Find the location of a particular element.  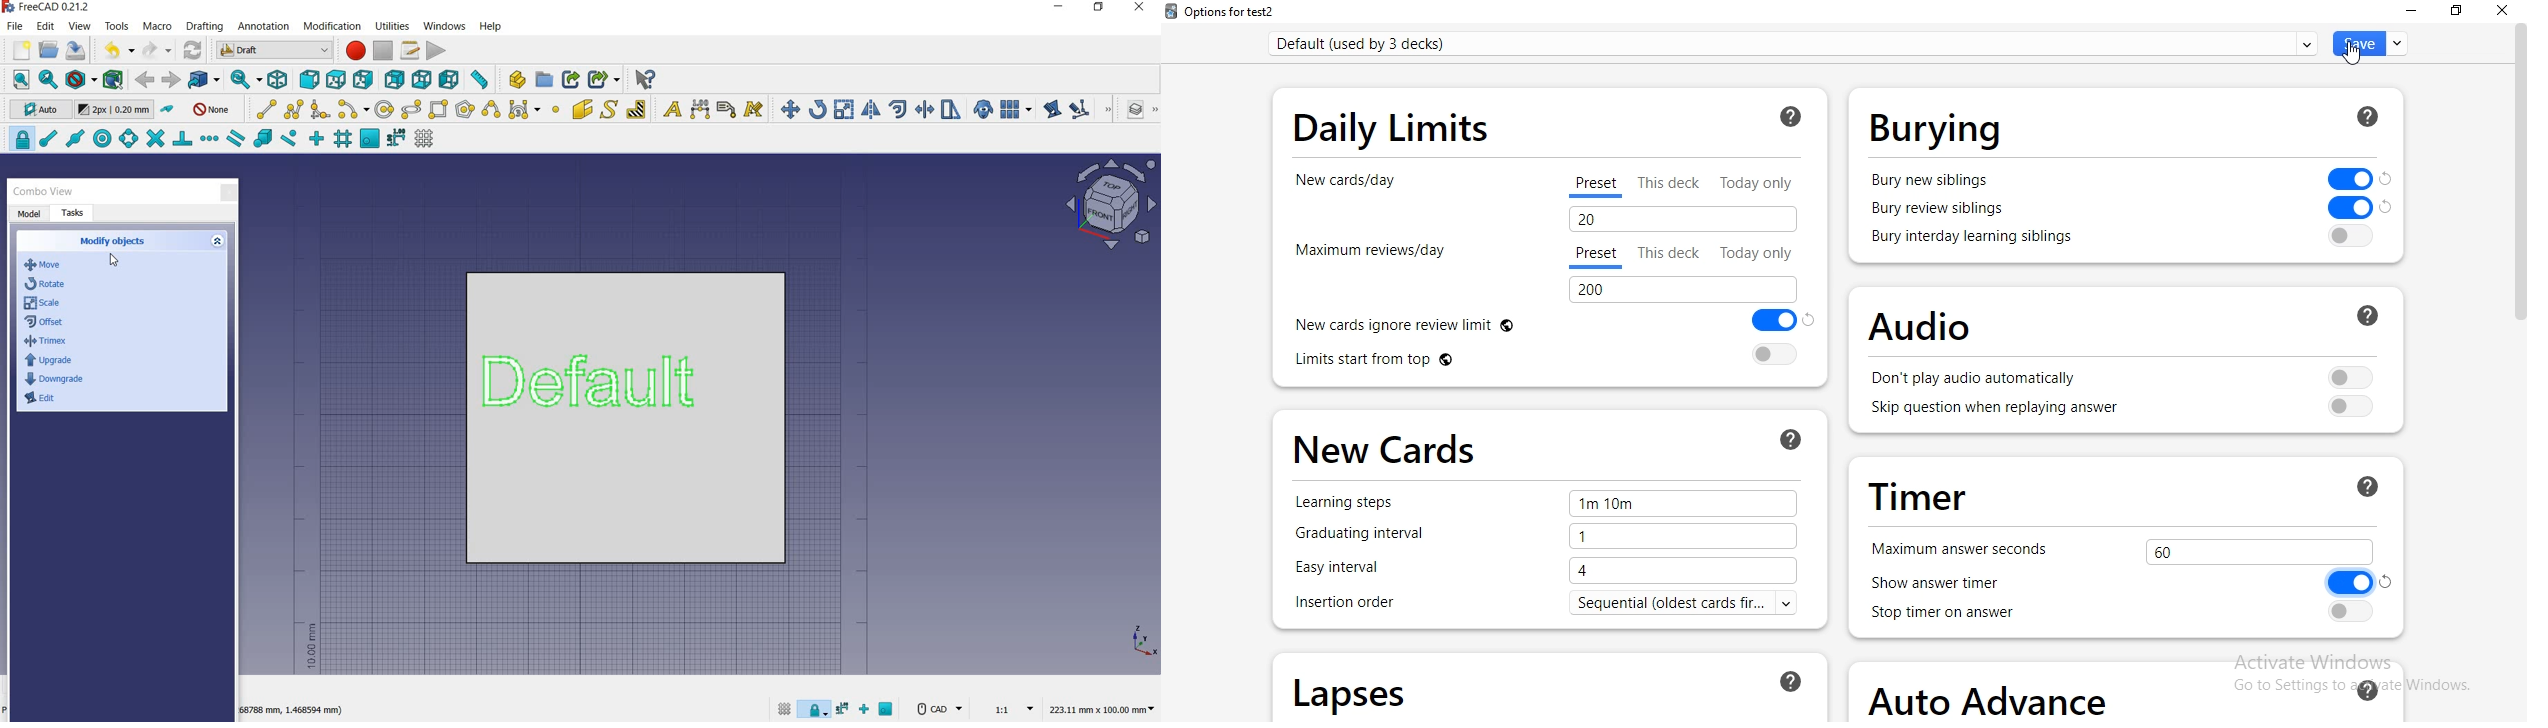

burying is located at coordinates (2118, 123).